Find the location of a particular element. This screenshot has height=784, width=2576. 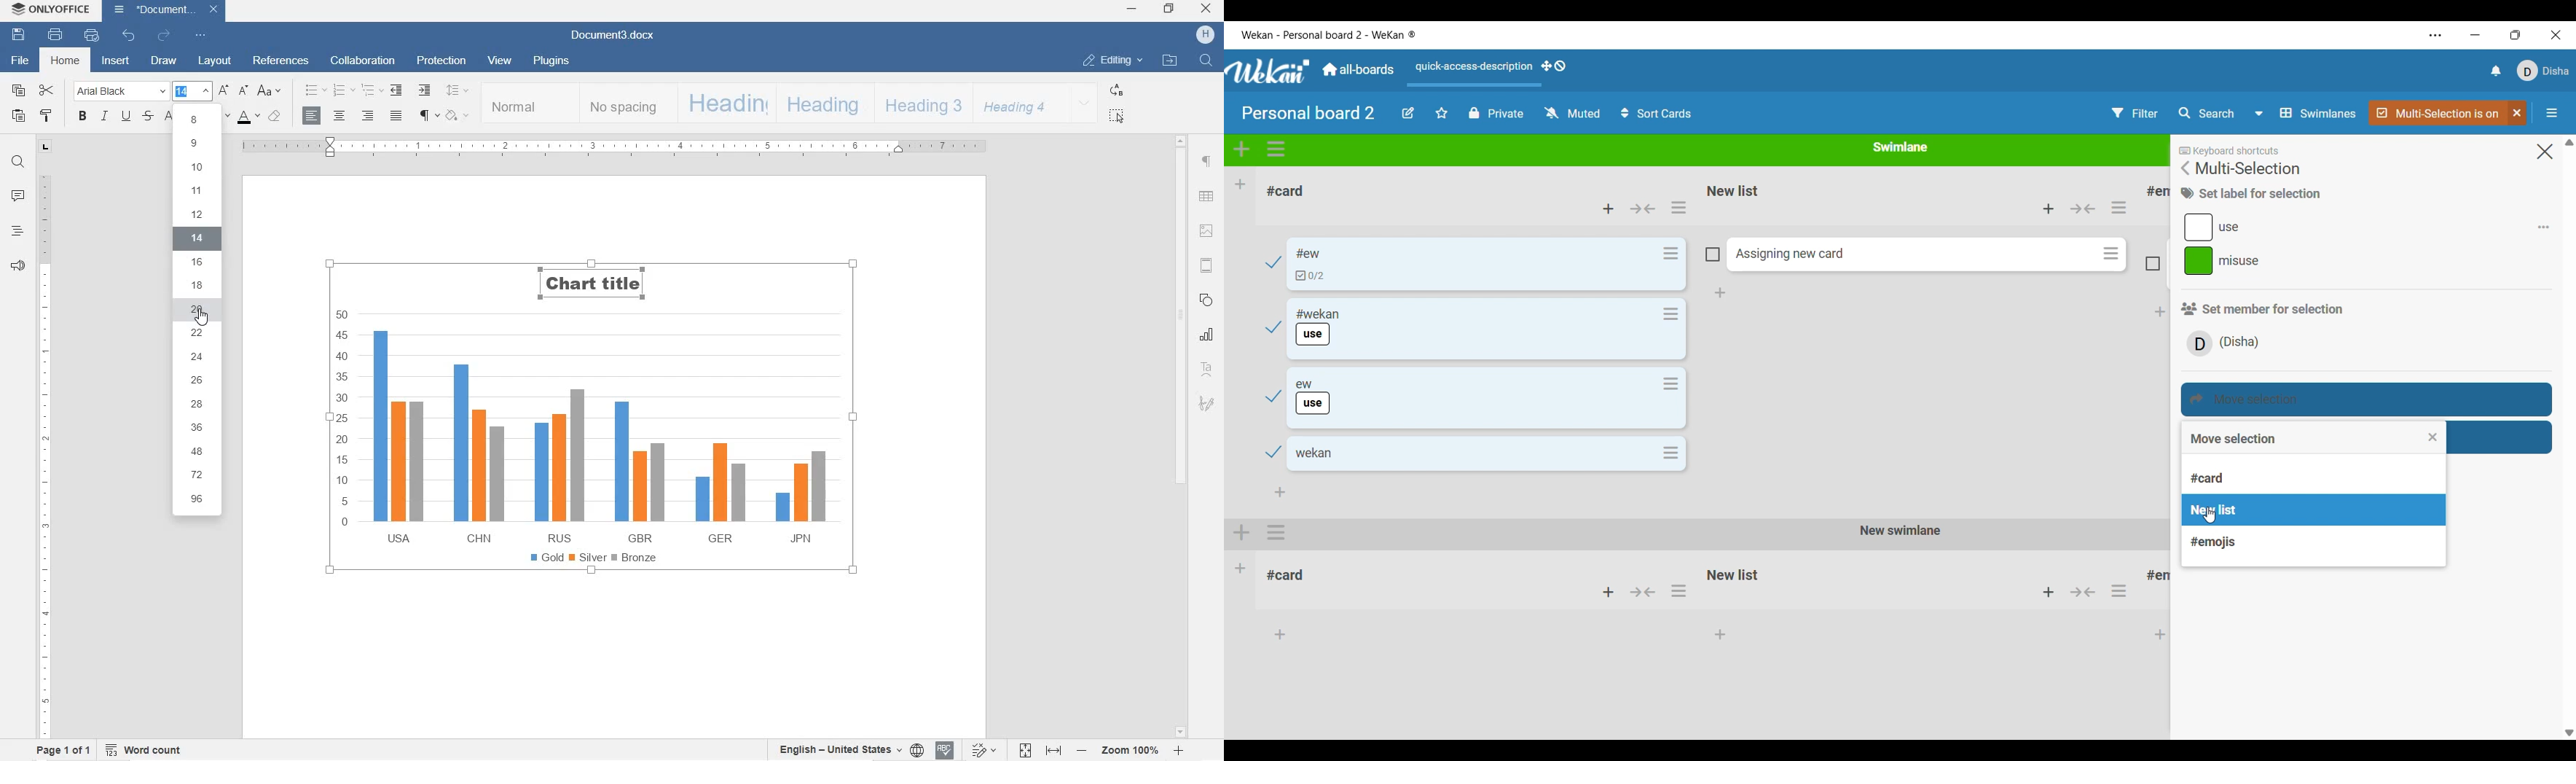

RULER is located at coordinates (44, 453).